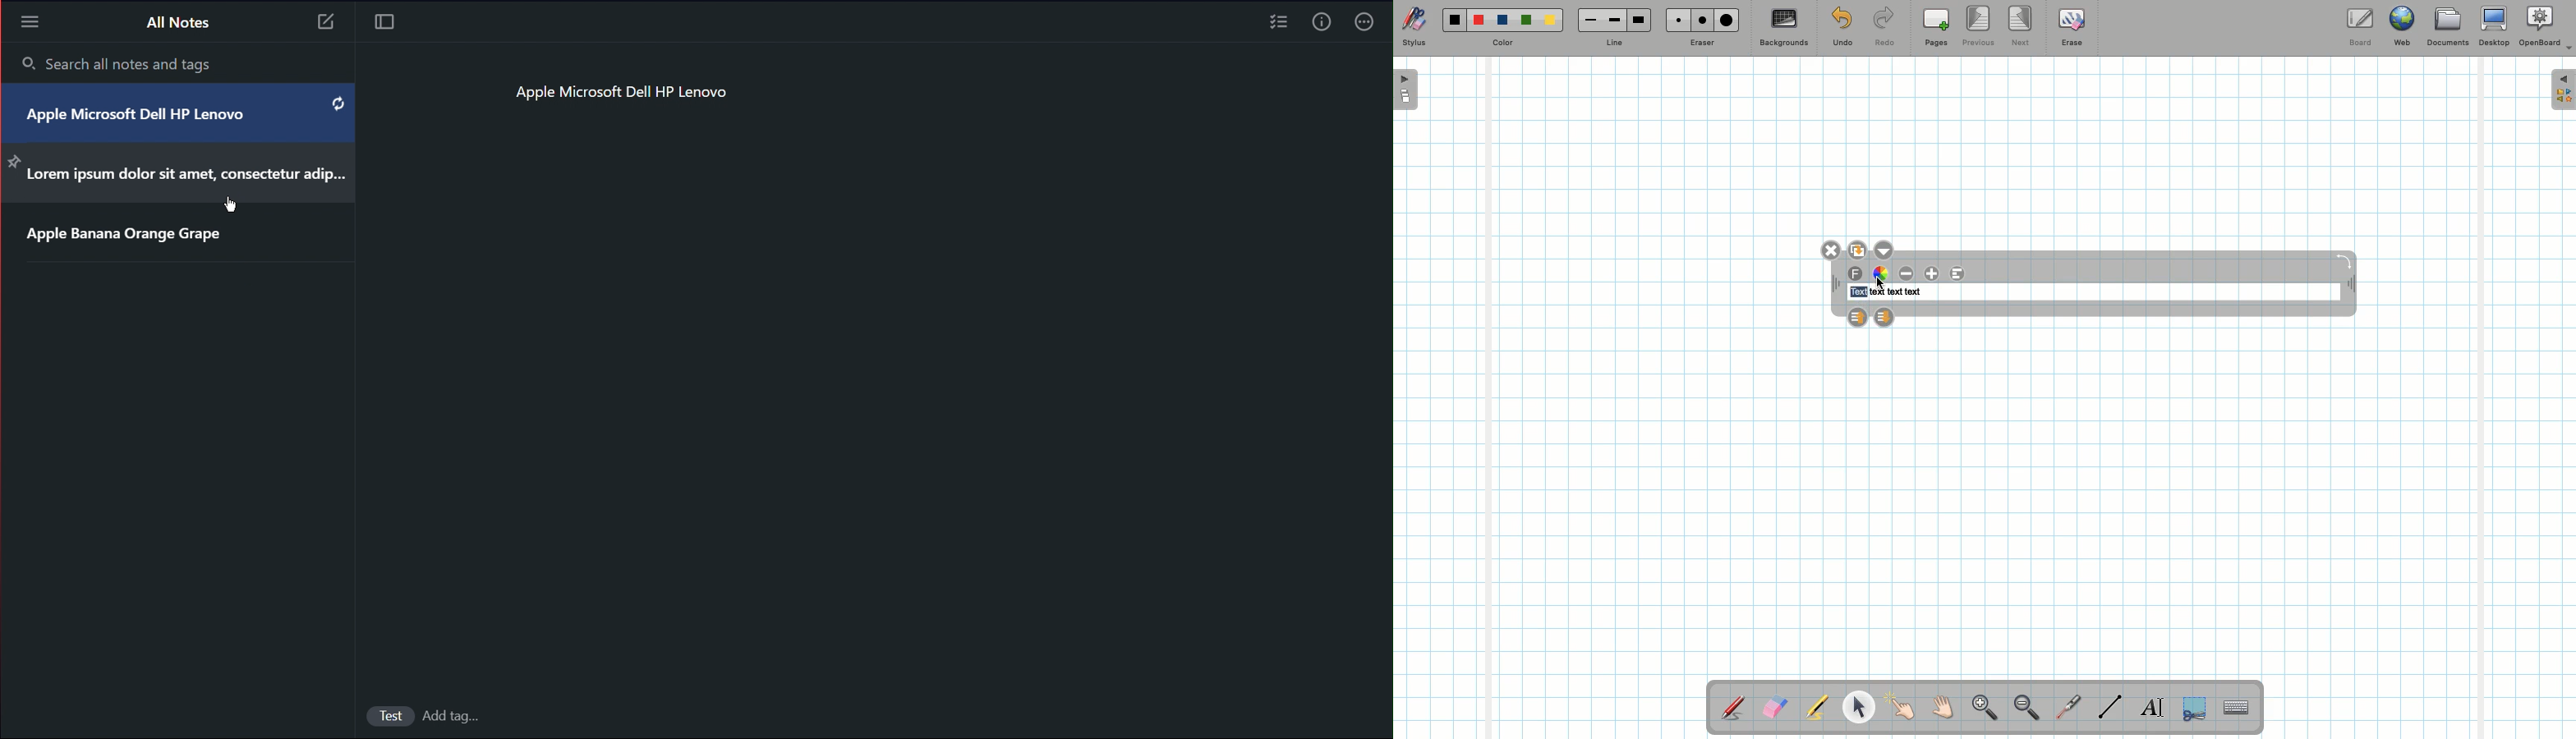 Image resolution: width=2576 pixels, height=756 pixels. I want to click on Apple Microsoft Dell HP Lenovo, so click(151, 115).